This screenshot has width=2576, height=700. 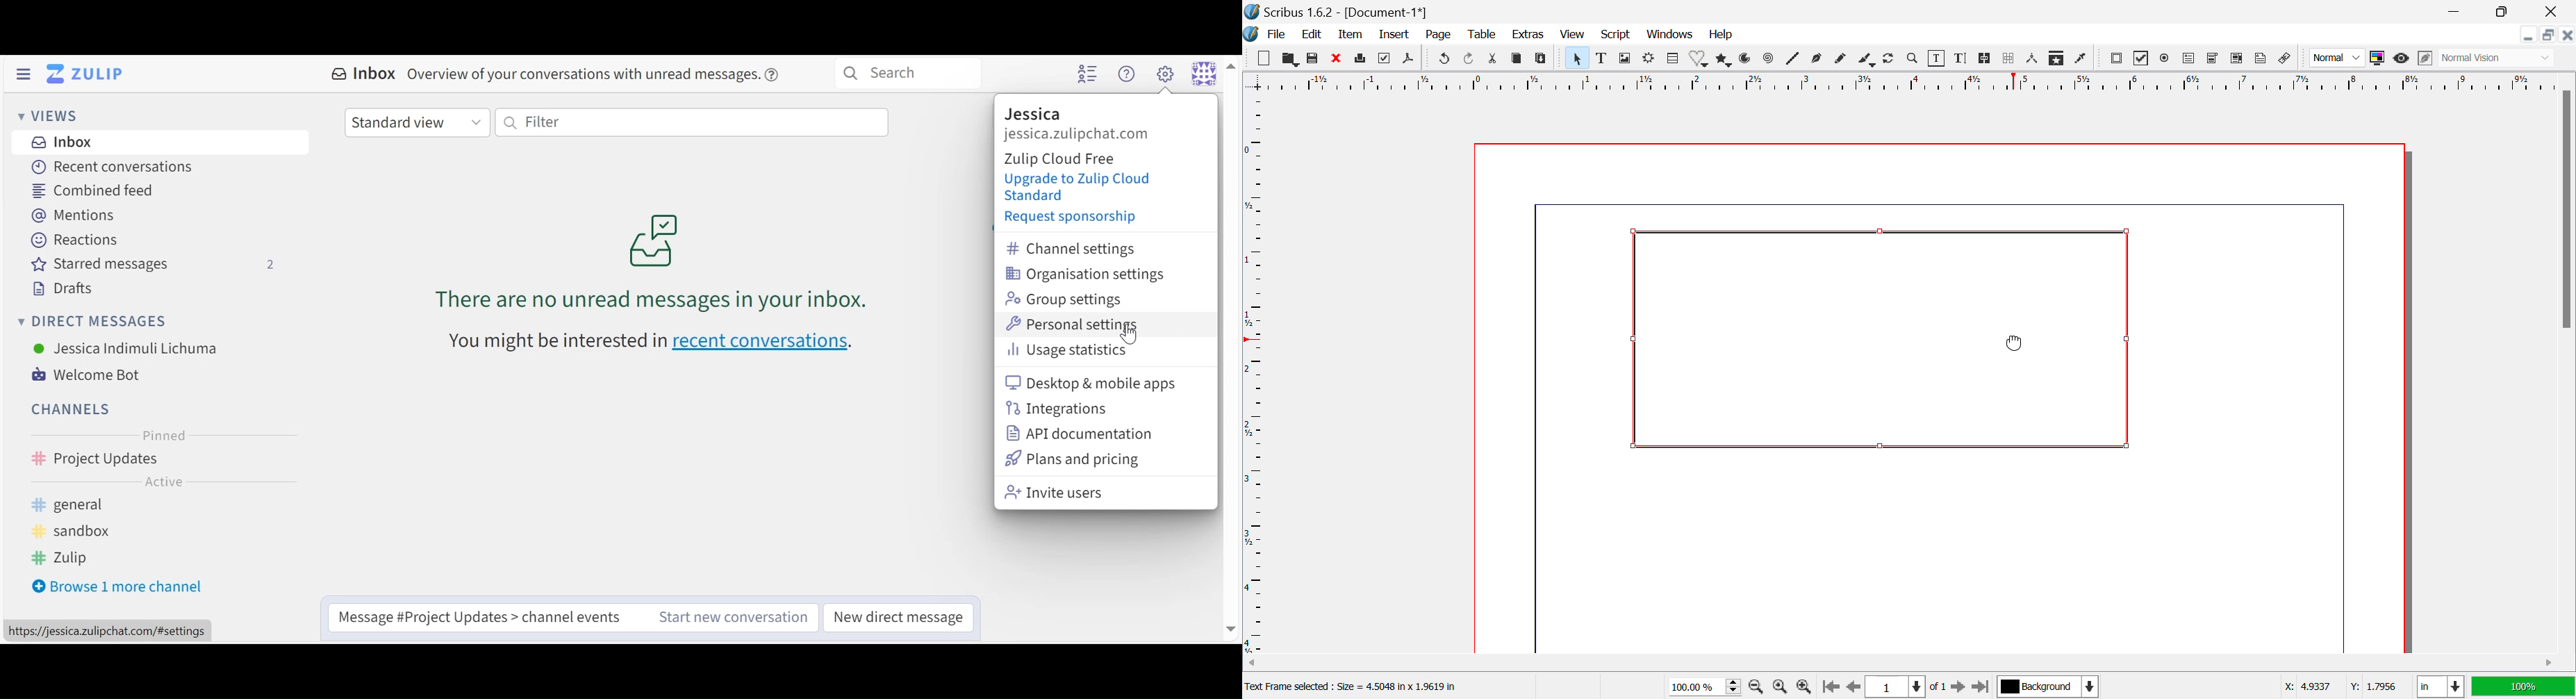 What do you see at coordinates (74, 240) in the screenshot?
I see `Reactions` at bounding box center [74, 240].